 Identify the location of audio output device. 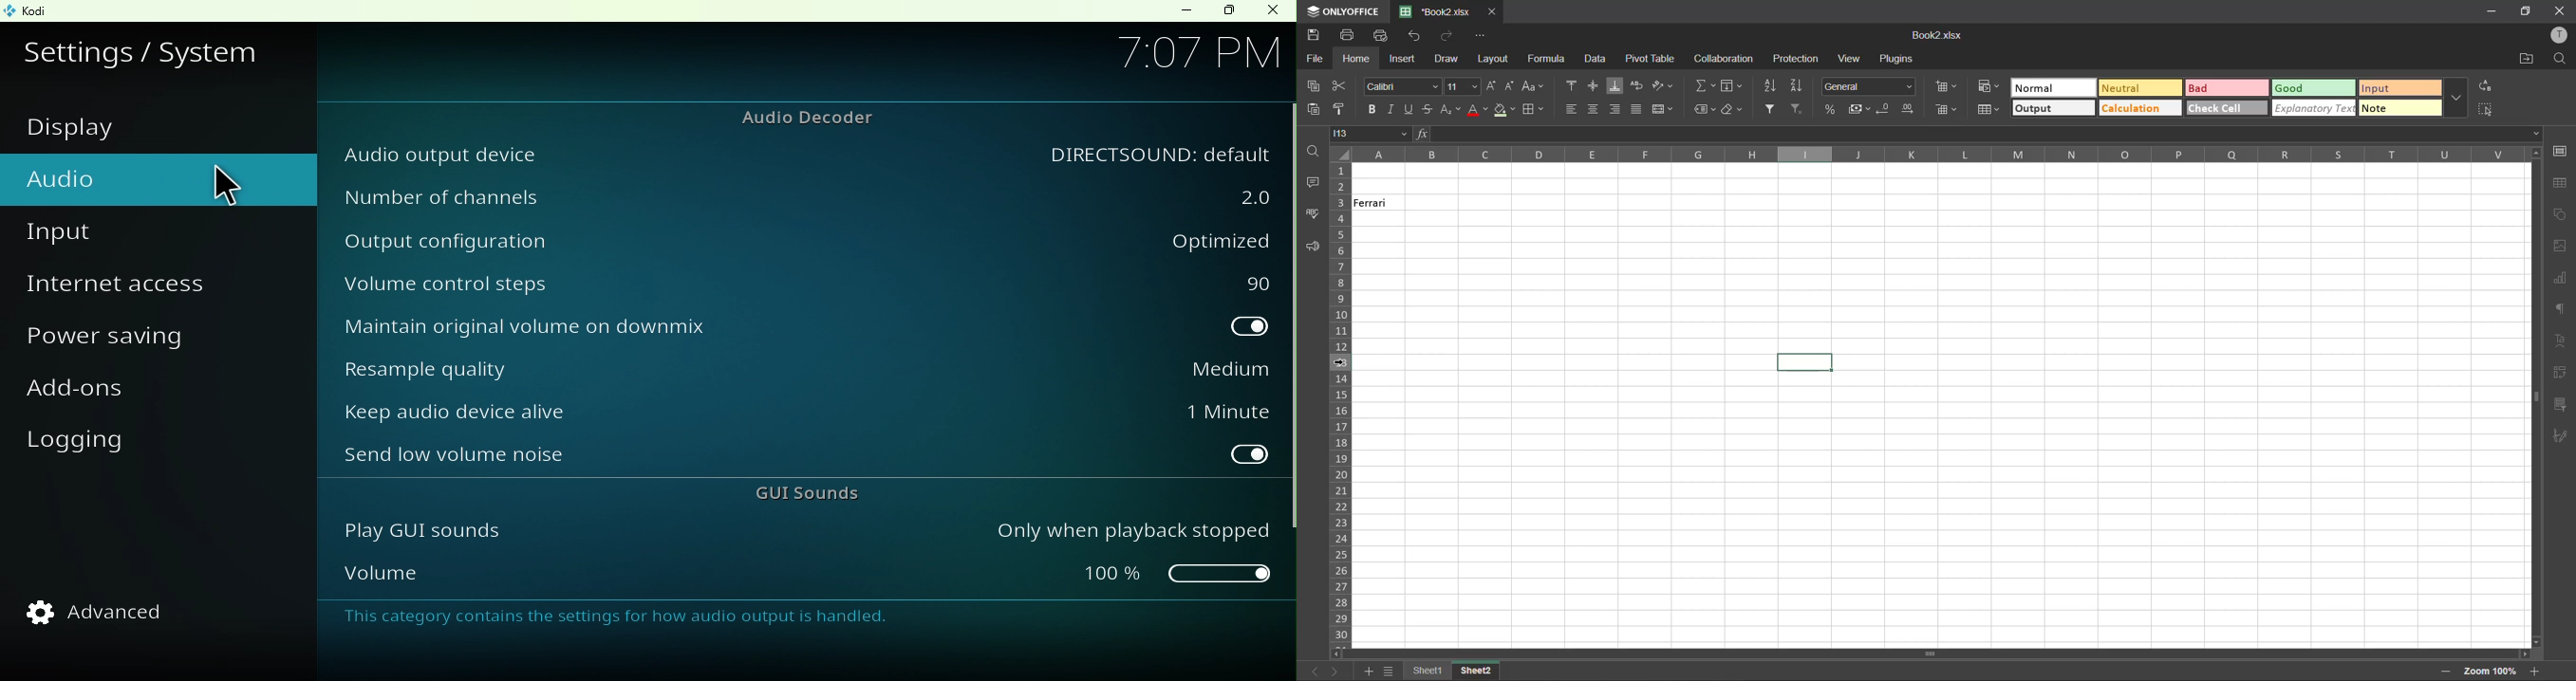
(1153, 149).